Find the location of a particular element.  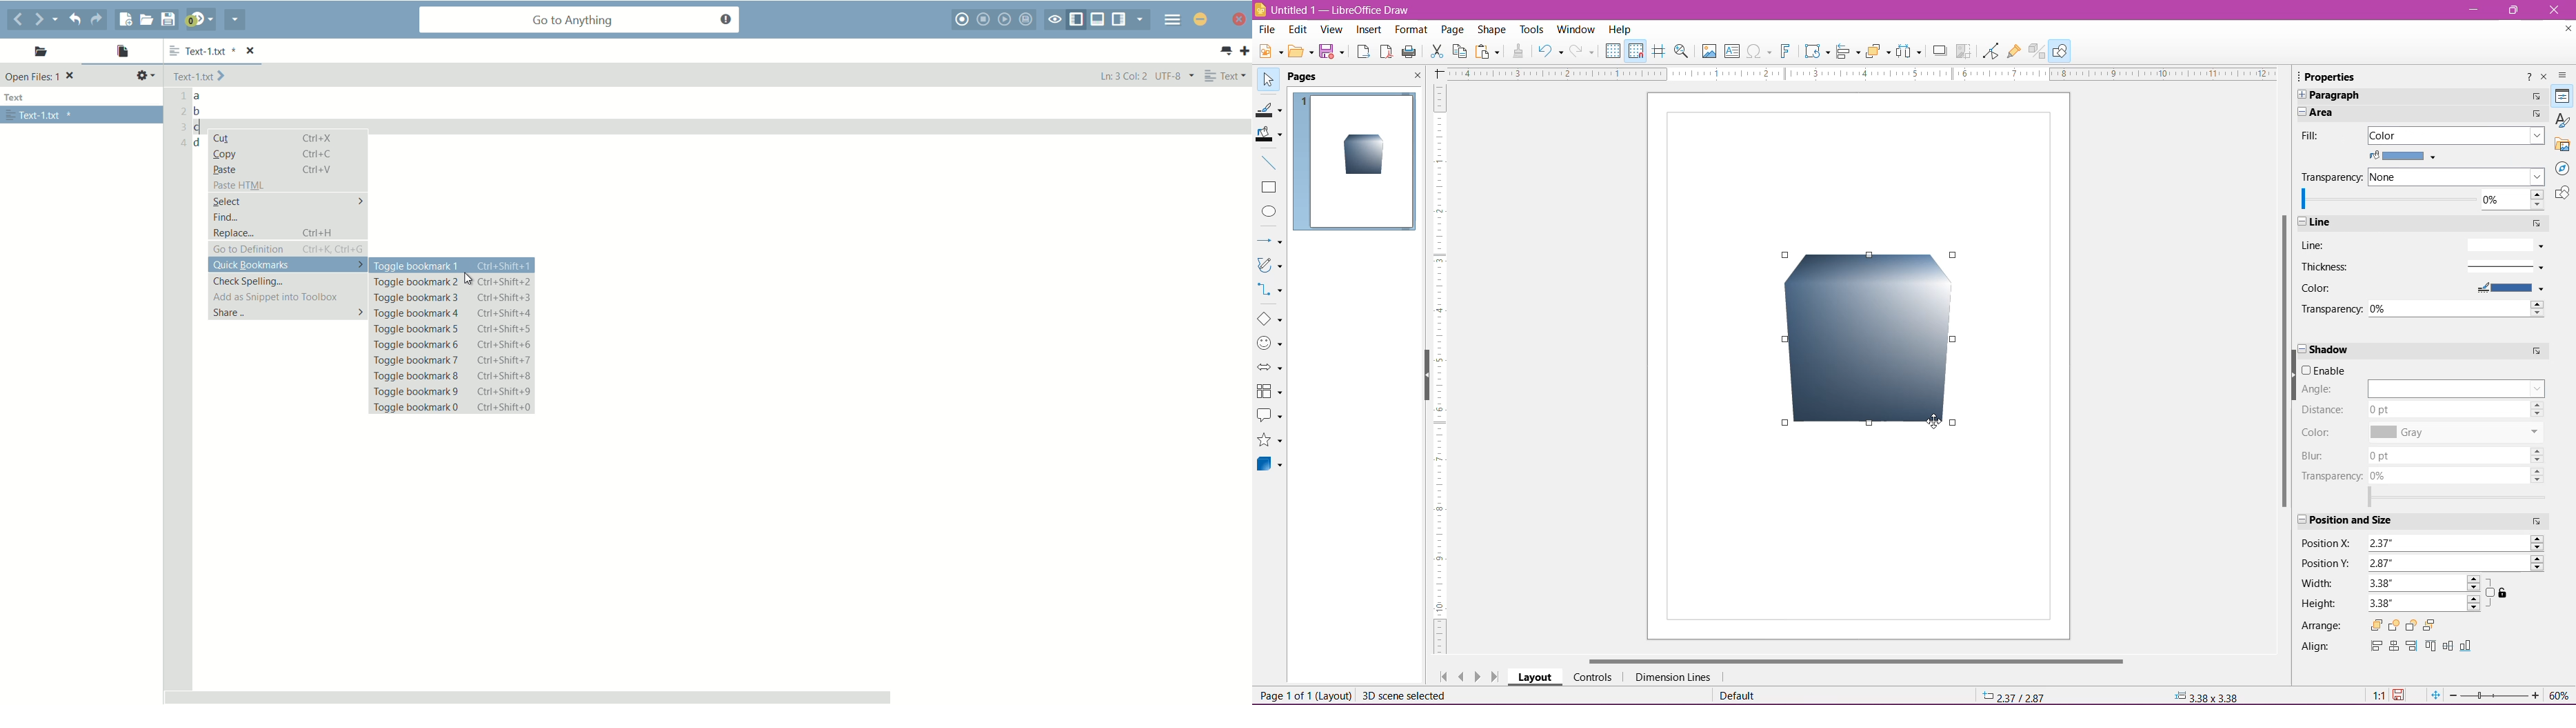

Set shadow transparency is located at coordinates (2457, 475).